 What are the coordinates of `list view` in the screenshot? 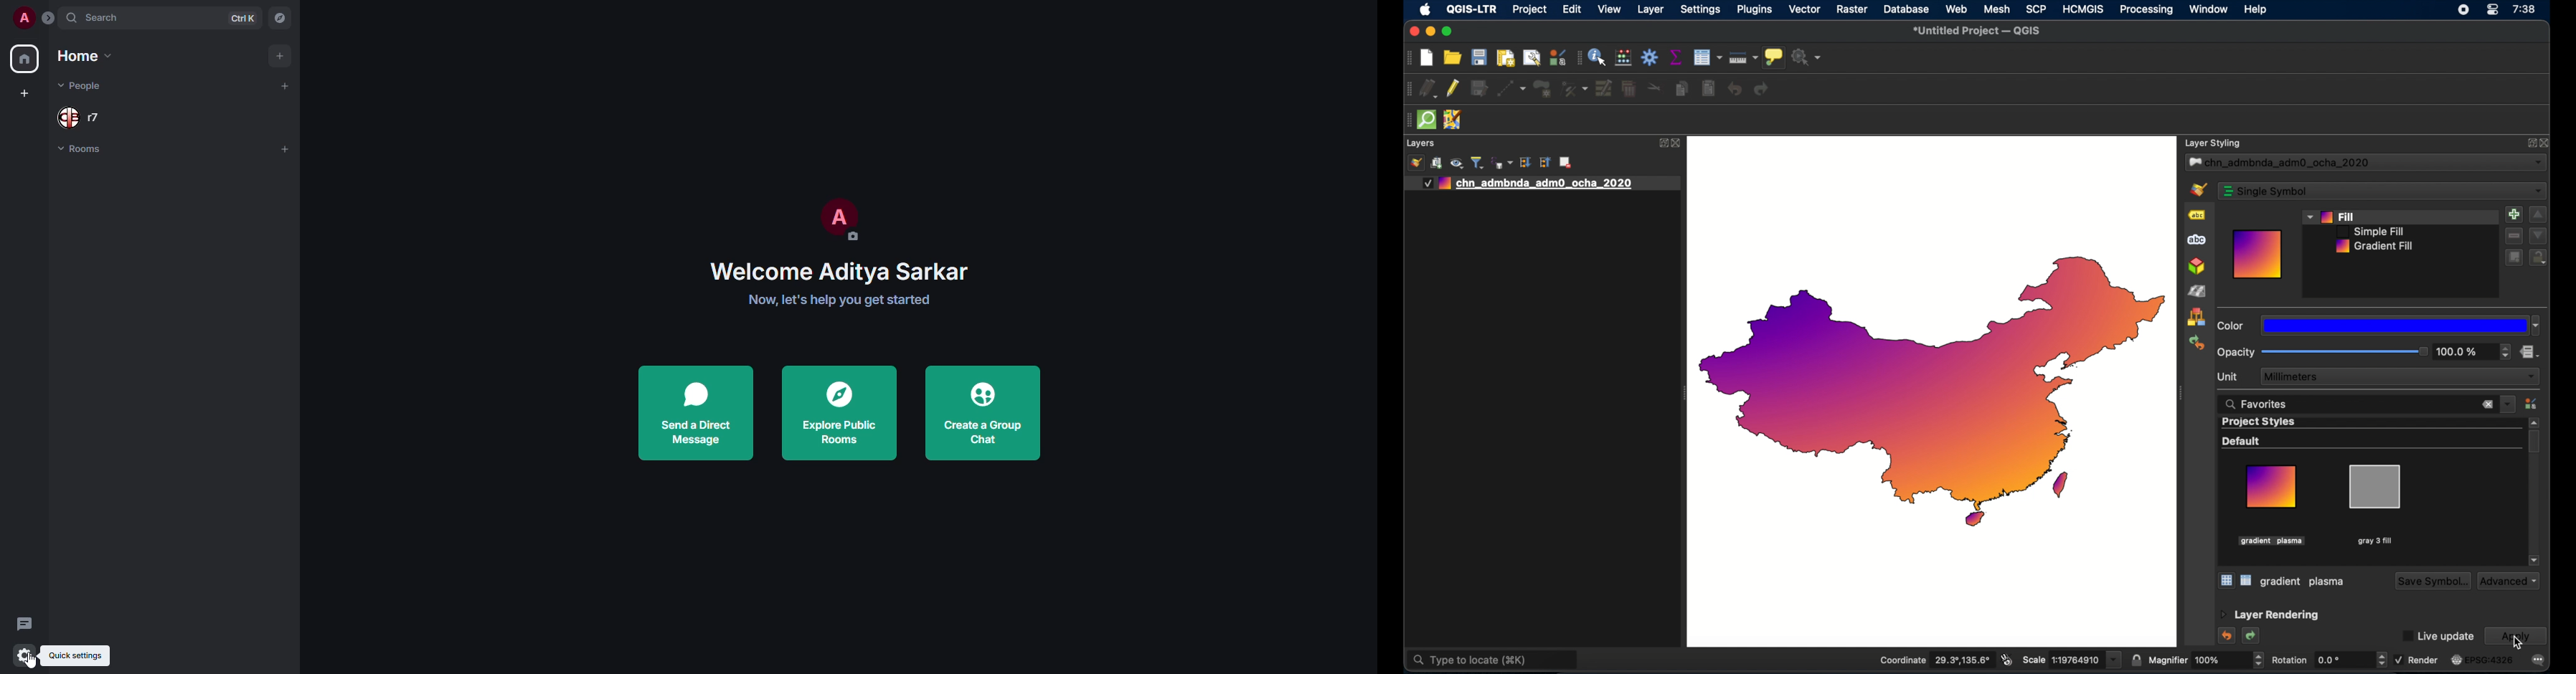 It's located at (2246, 580).